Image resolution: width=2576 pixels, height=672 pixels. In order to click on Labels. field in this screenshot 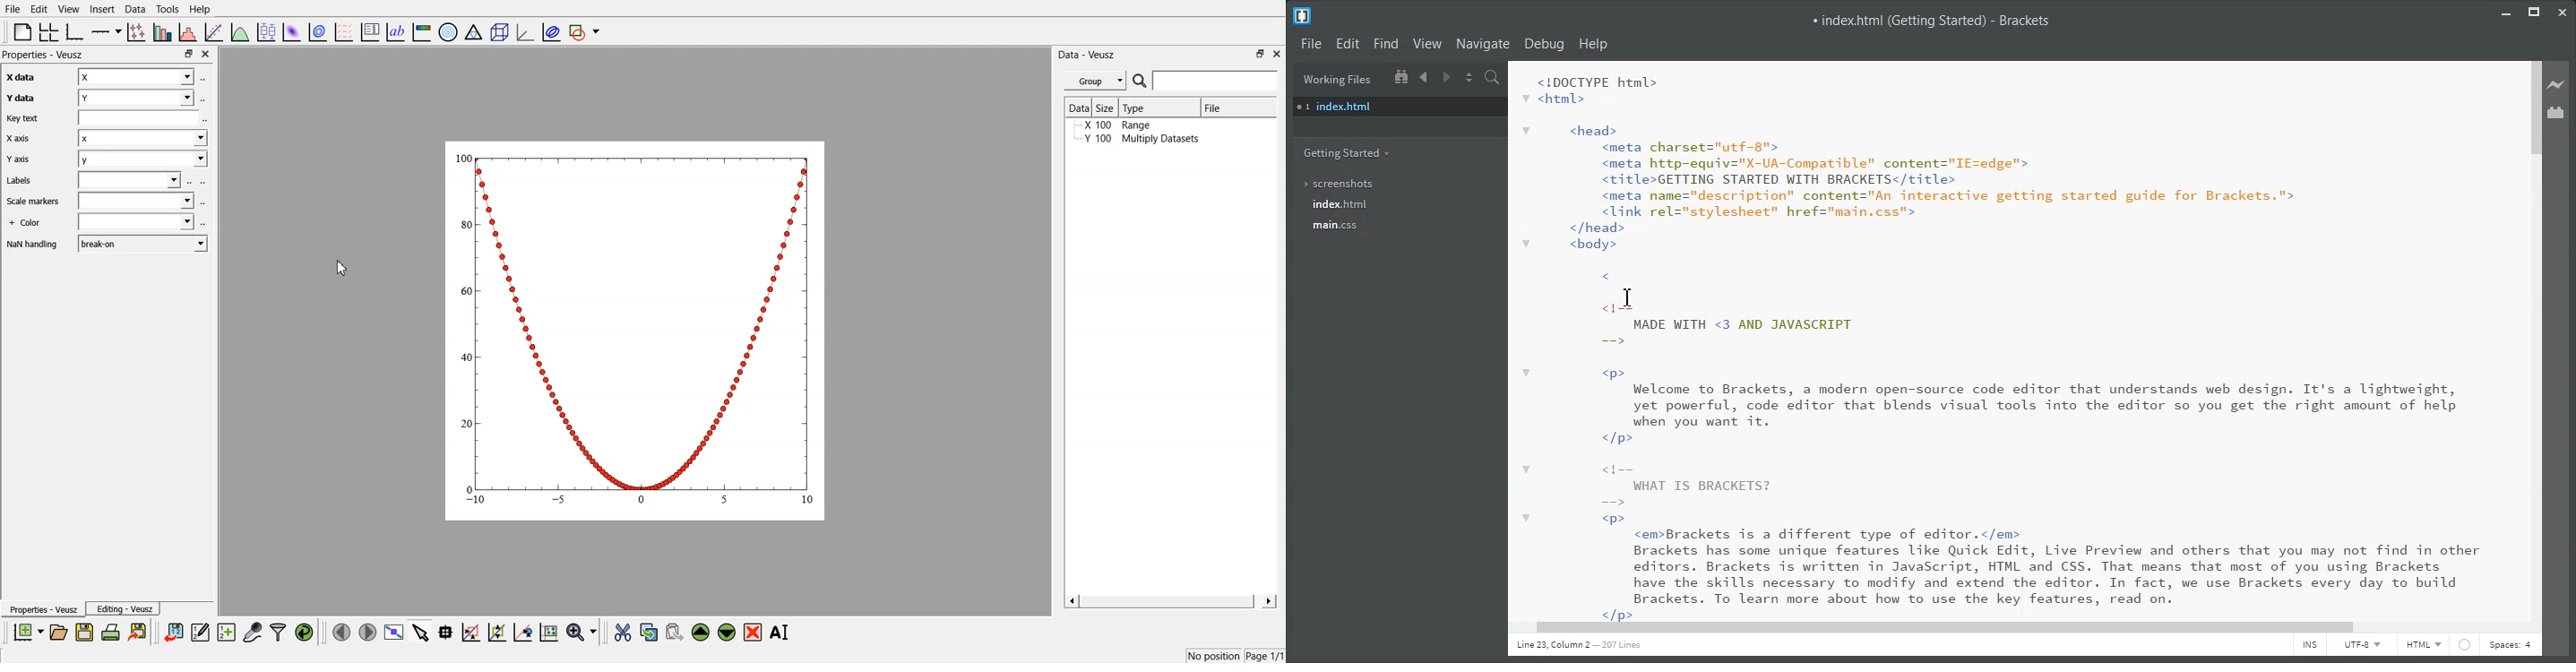, I will do `click(129, 179)`.